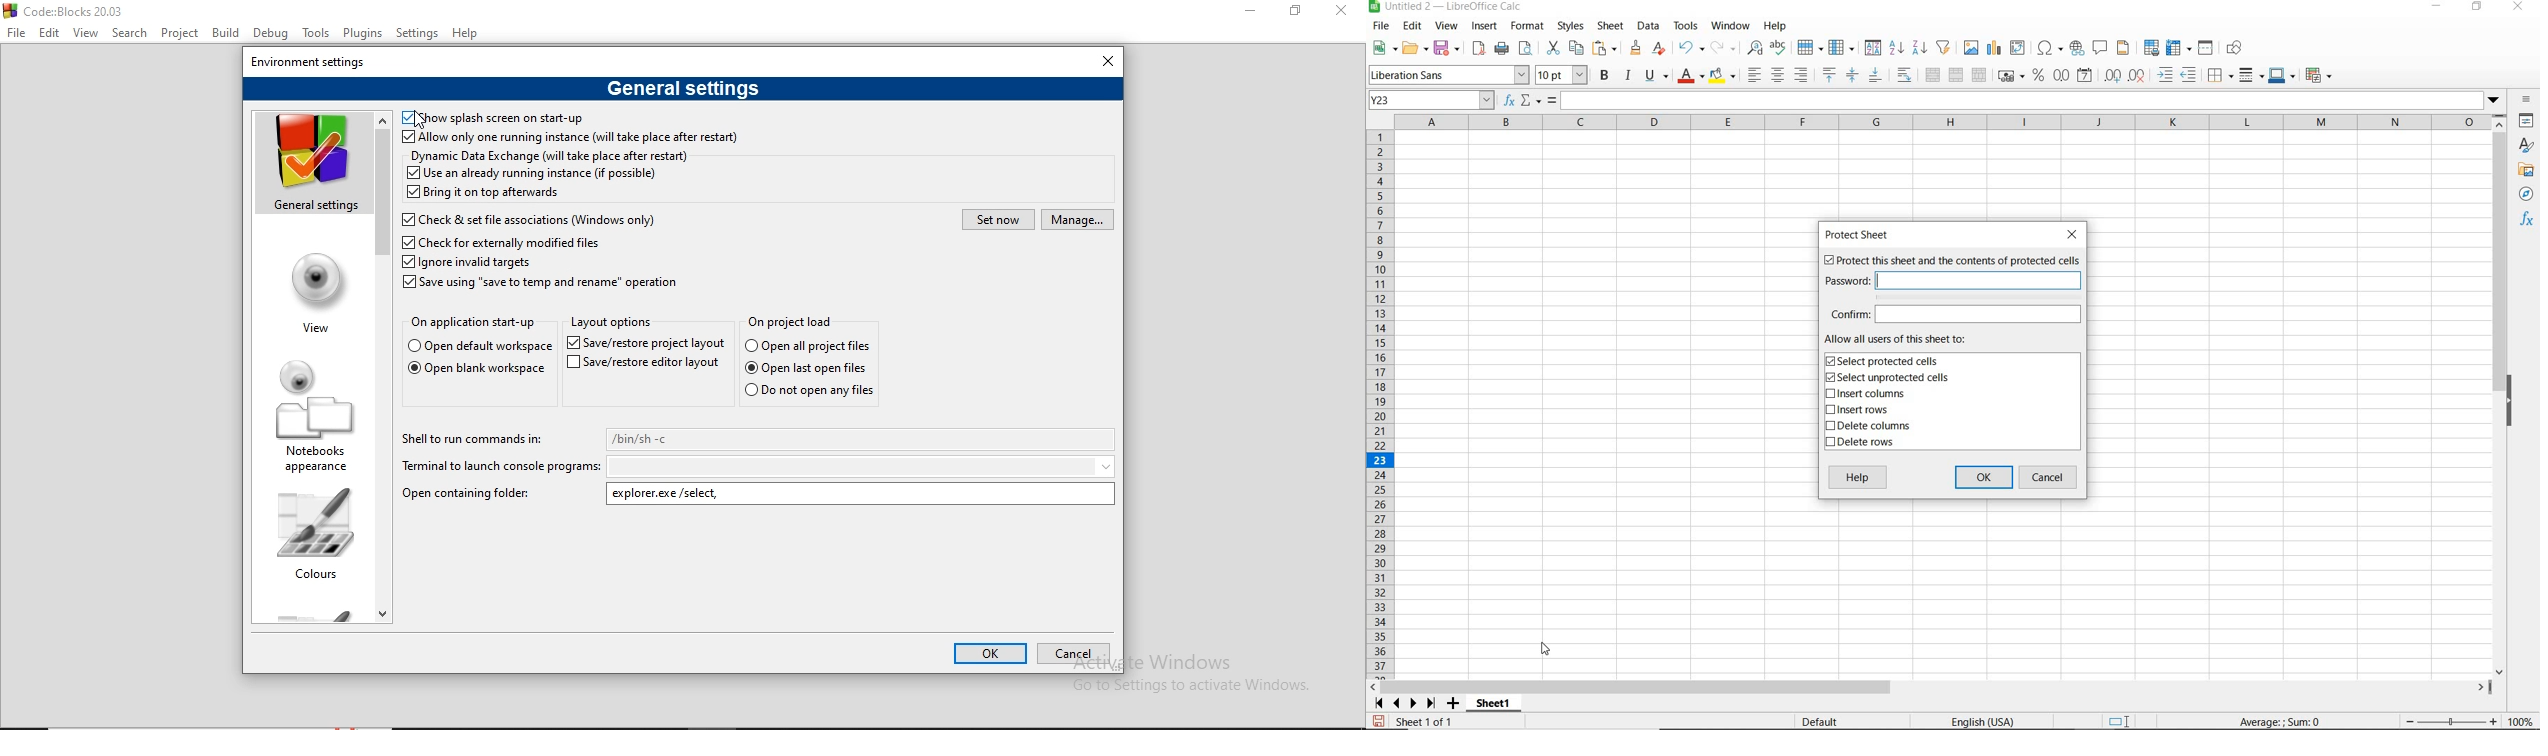  I want to click on Restore, so click(1293, 13).